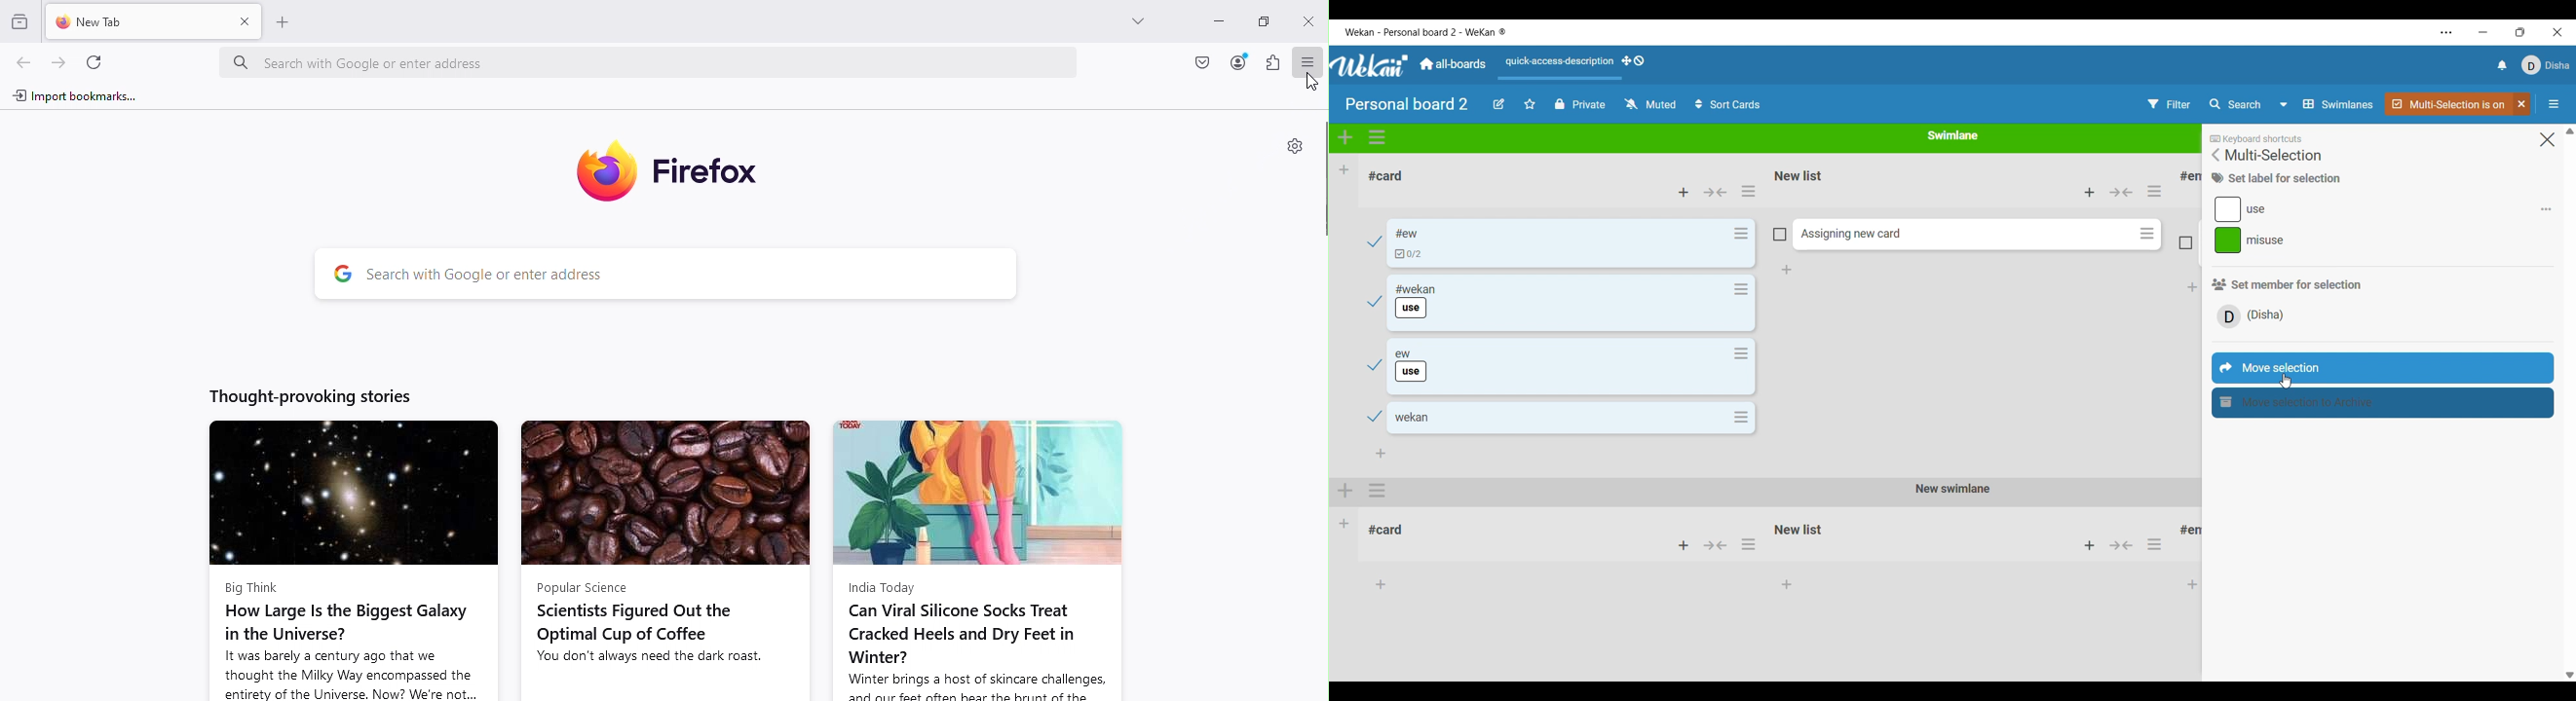 This screenshot has width=2576, height=728. I want to click on Address bar, so click(654, 67).